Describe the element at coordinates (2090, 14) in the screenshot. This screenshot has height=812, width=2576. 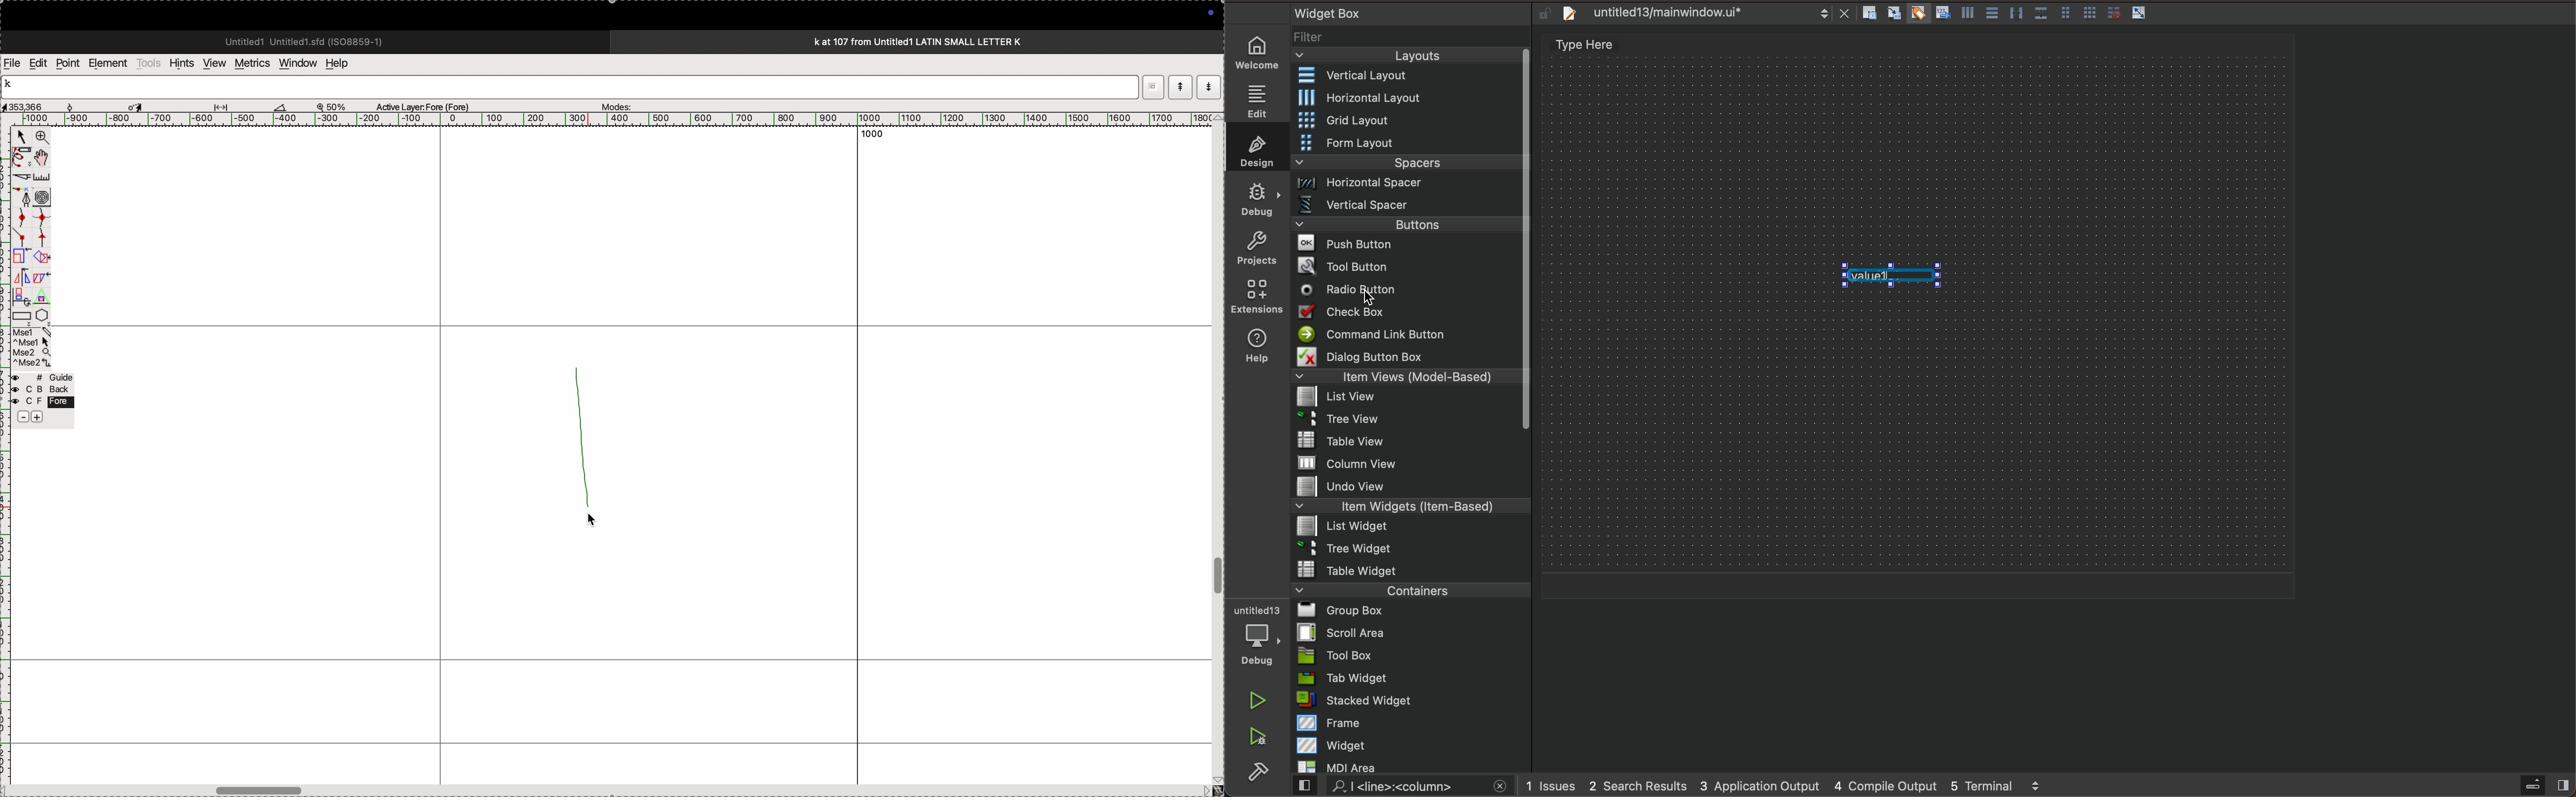
I see `` at that location.